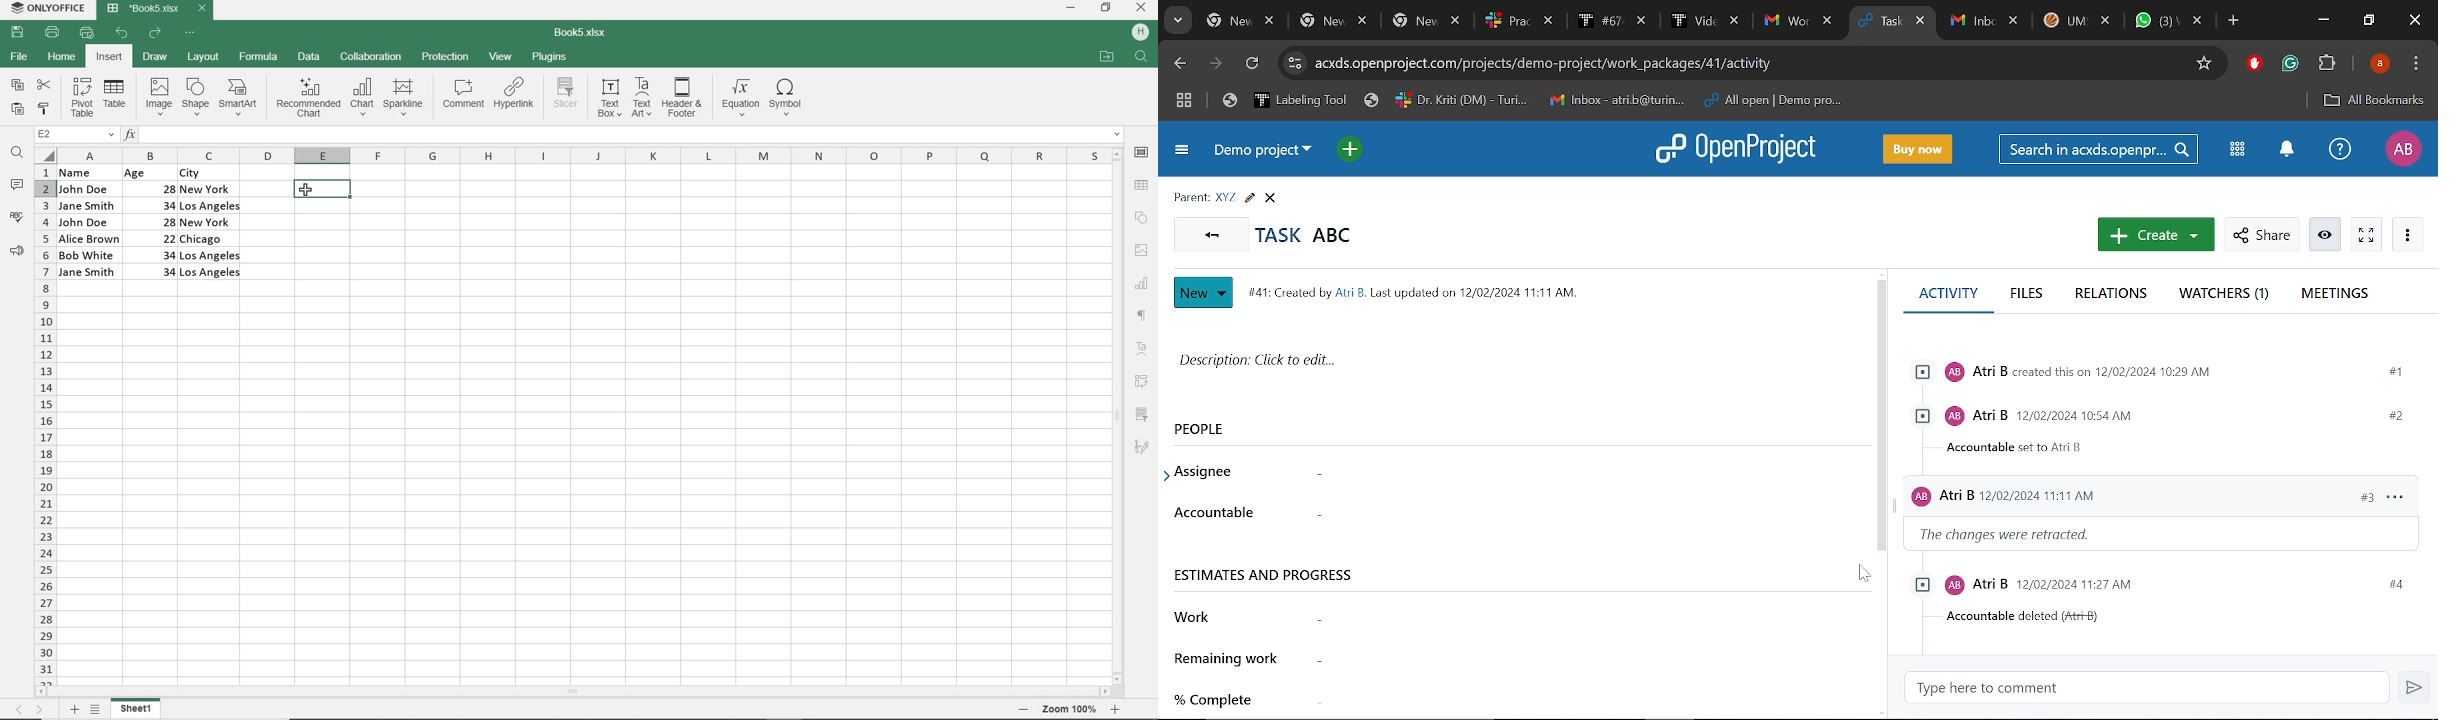  What do you see at coordinates (1141, 382) in the screenshot?
I see `PIVOT TABLE` at bounding box center [1141, 382].